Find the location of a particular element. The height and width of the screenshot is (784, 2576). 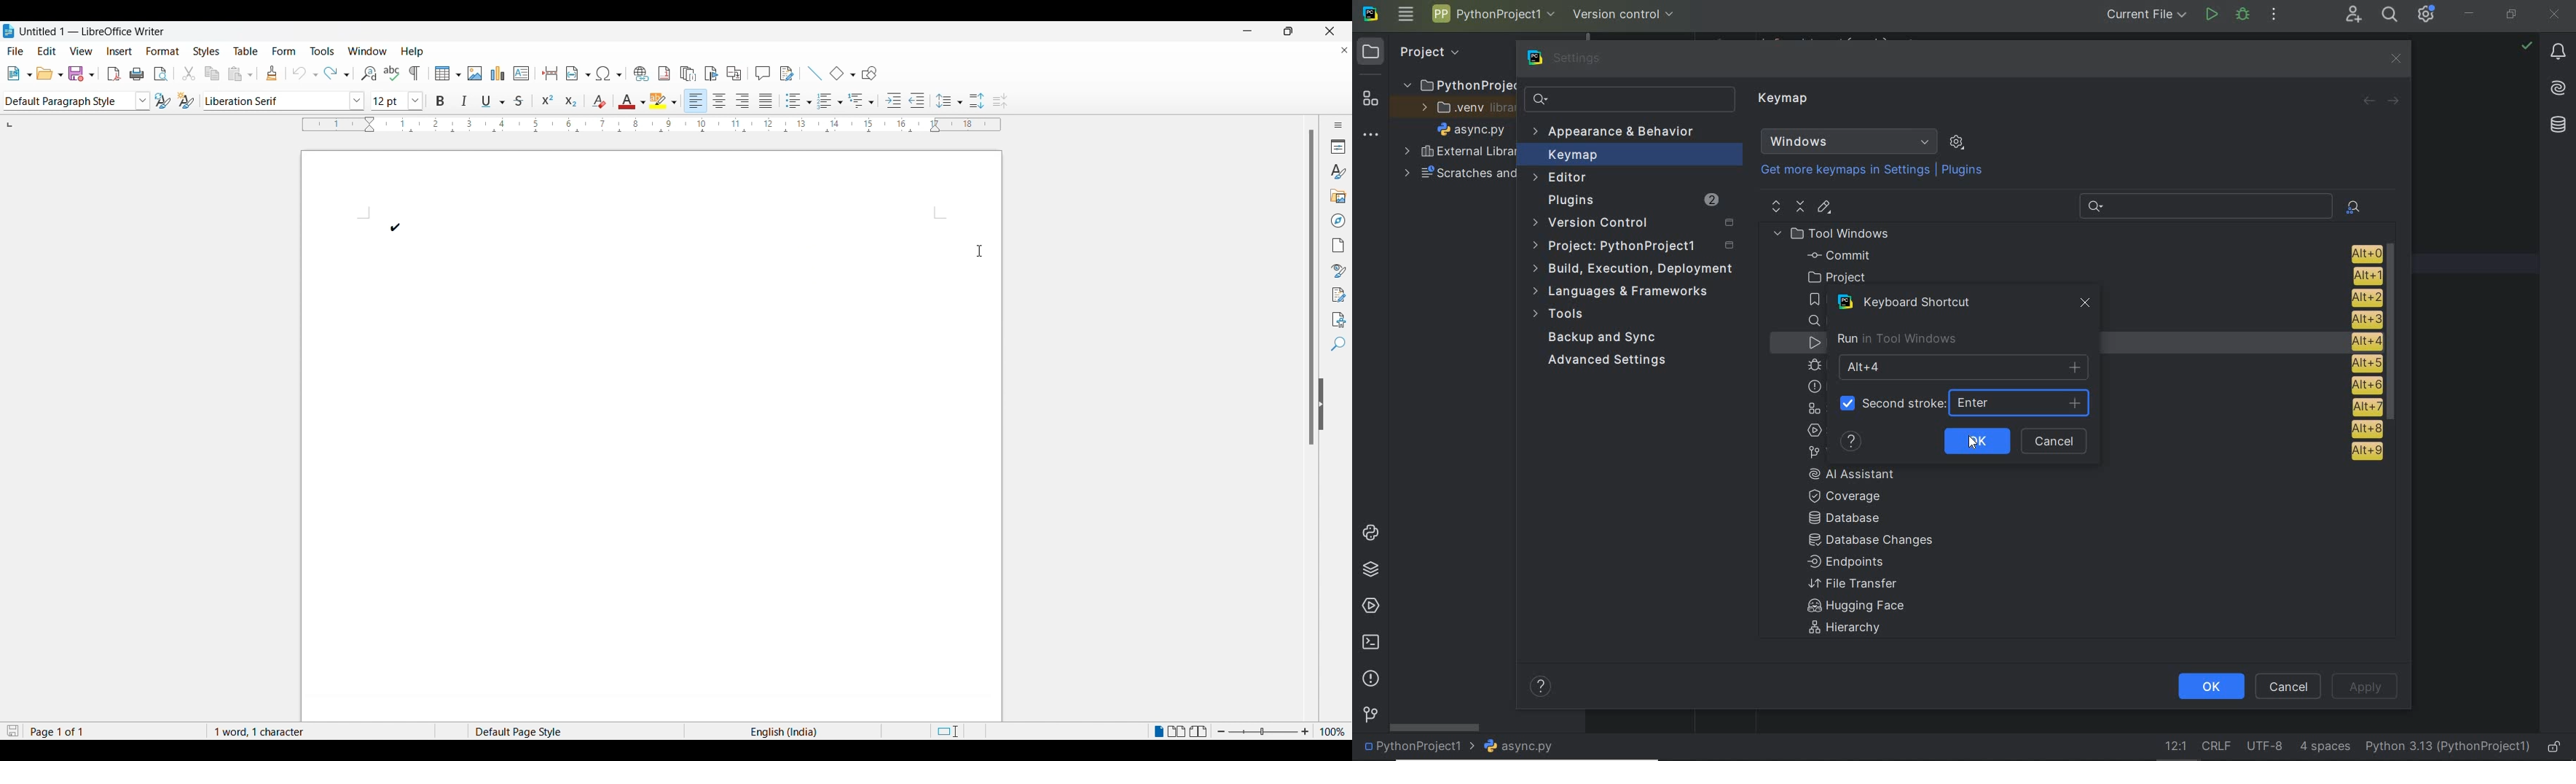

notifications is located at coordinates (2559, 52).